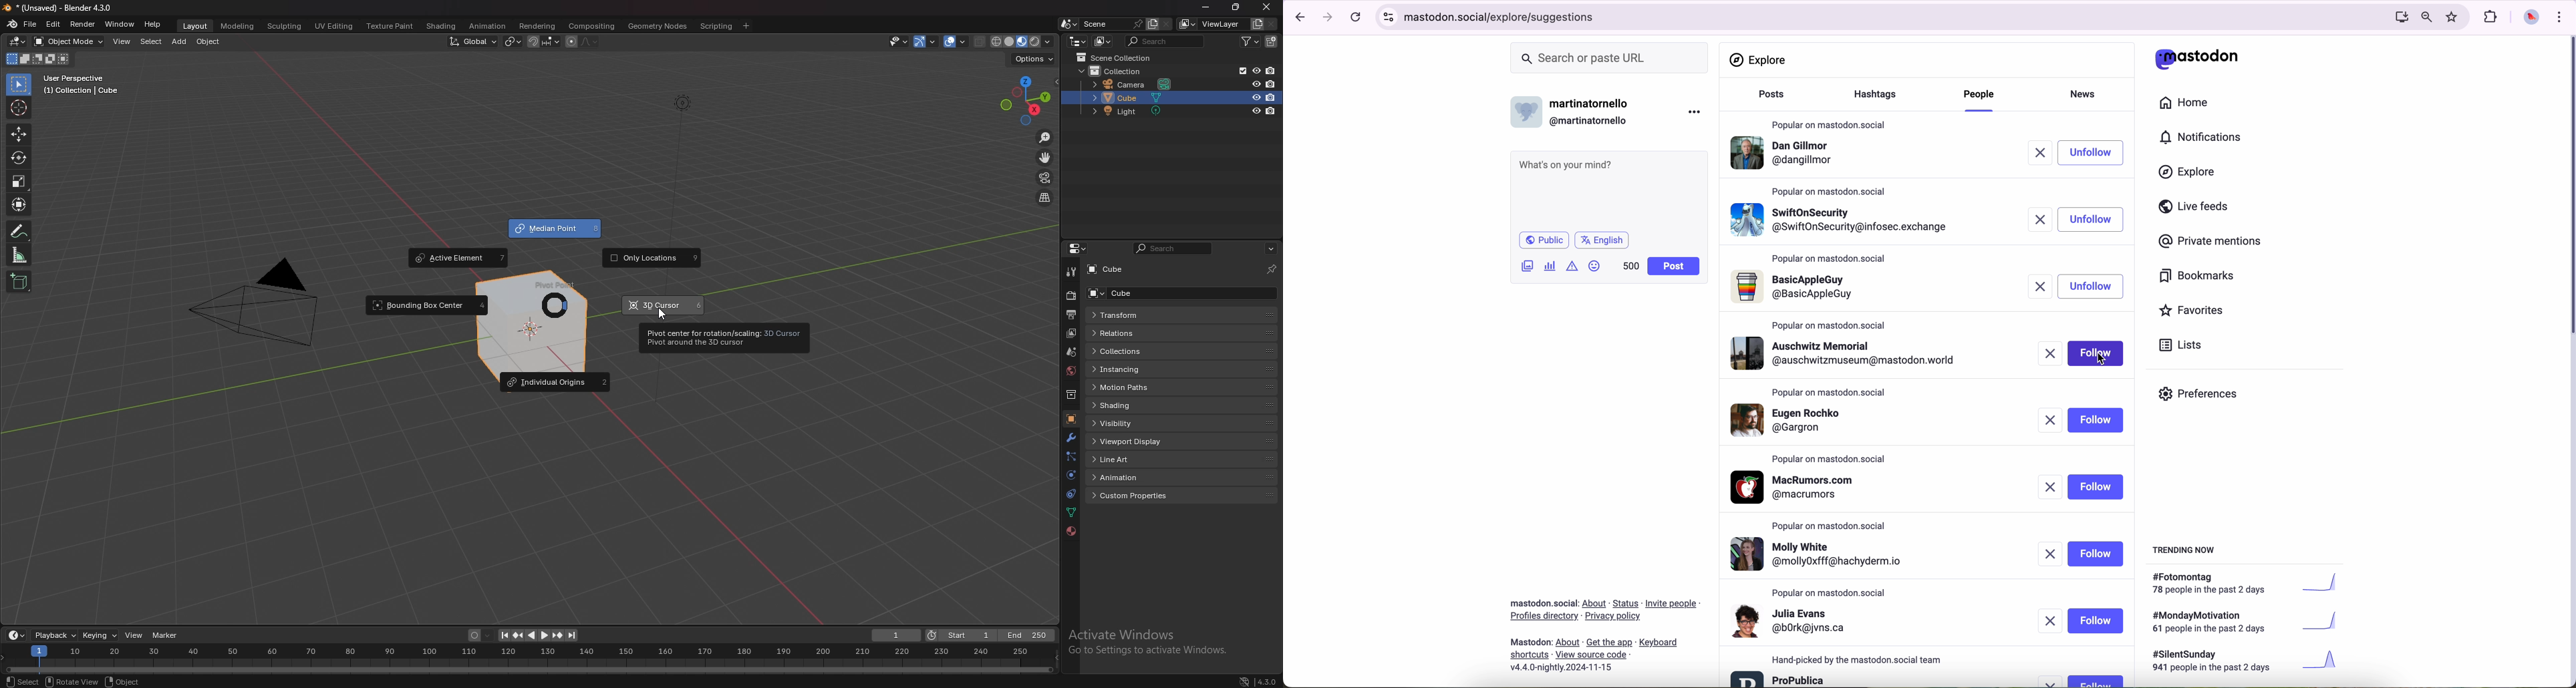 The image size is (2576, 700). What do you see at coordinates (1674, 266) in the screenshot?
I see `post button` at bounding box center [1674, 266].